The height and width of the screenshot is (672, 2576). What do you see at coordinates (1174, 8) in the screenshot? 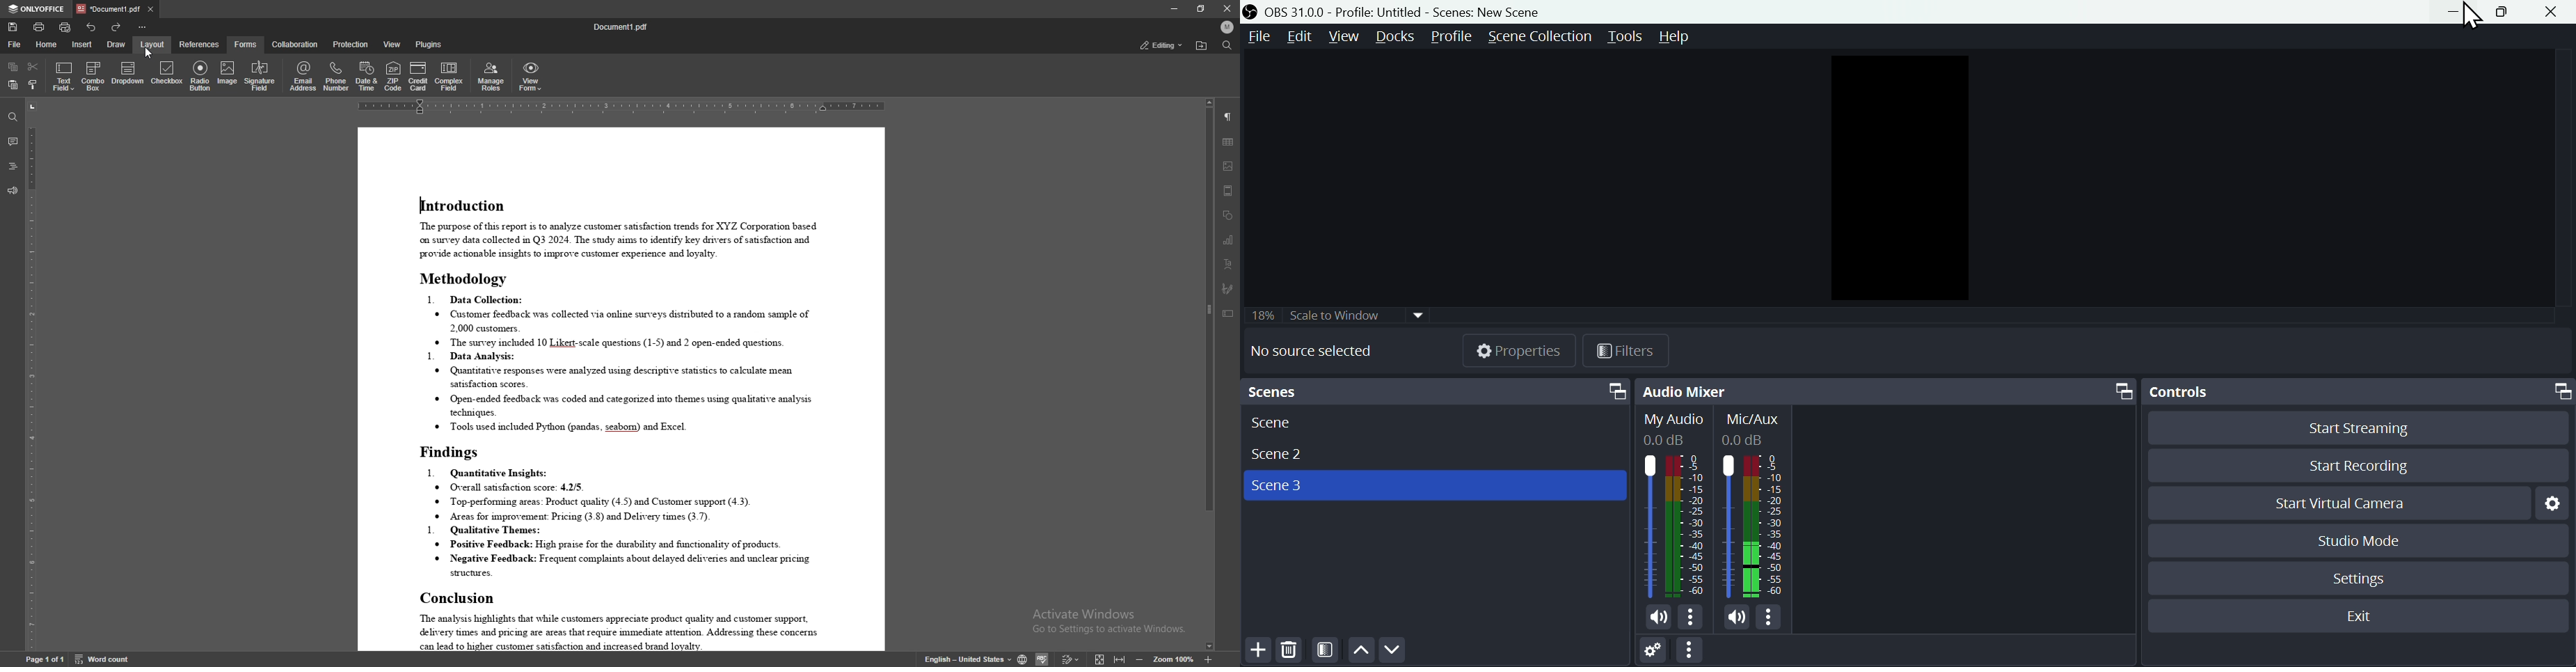
I see `minimize` at bounding box center [1174, 8].